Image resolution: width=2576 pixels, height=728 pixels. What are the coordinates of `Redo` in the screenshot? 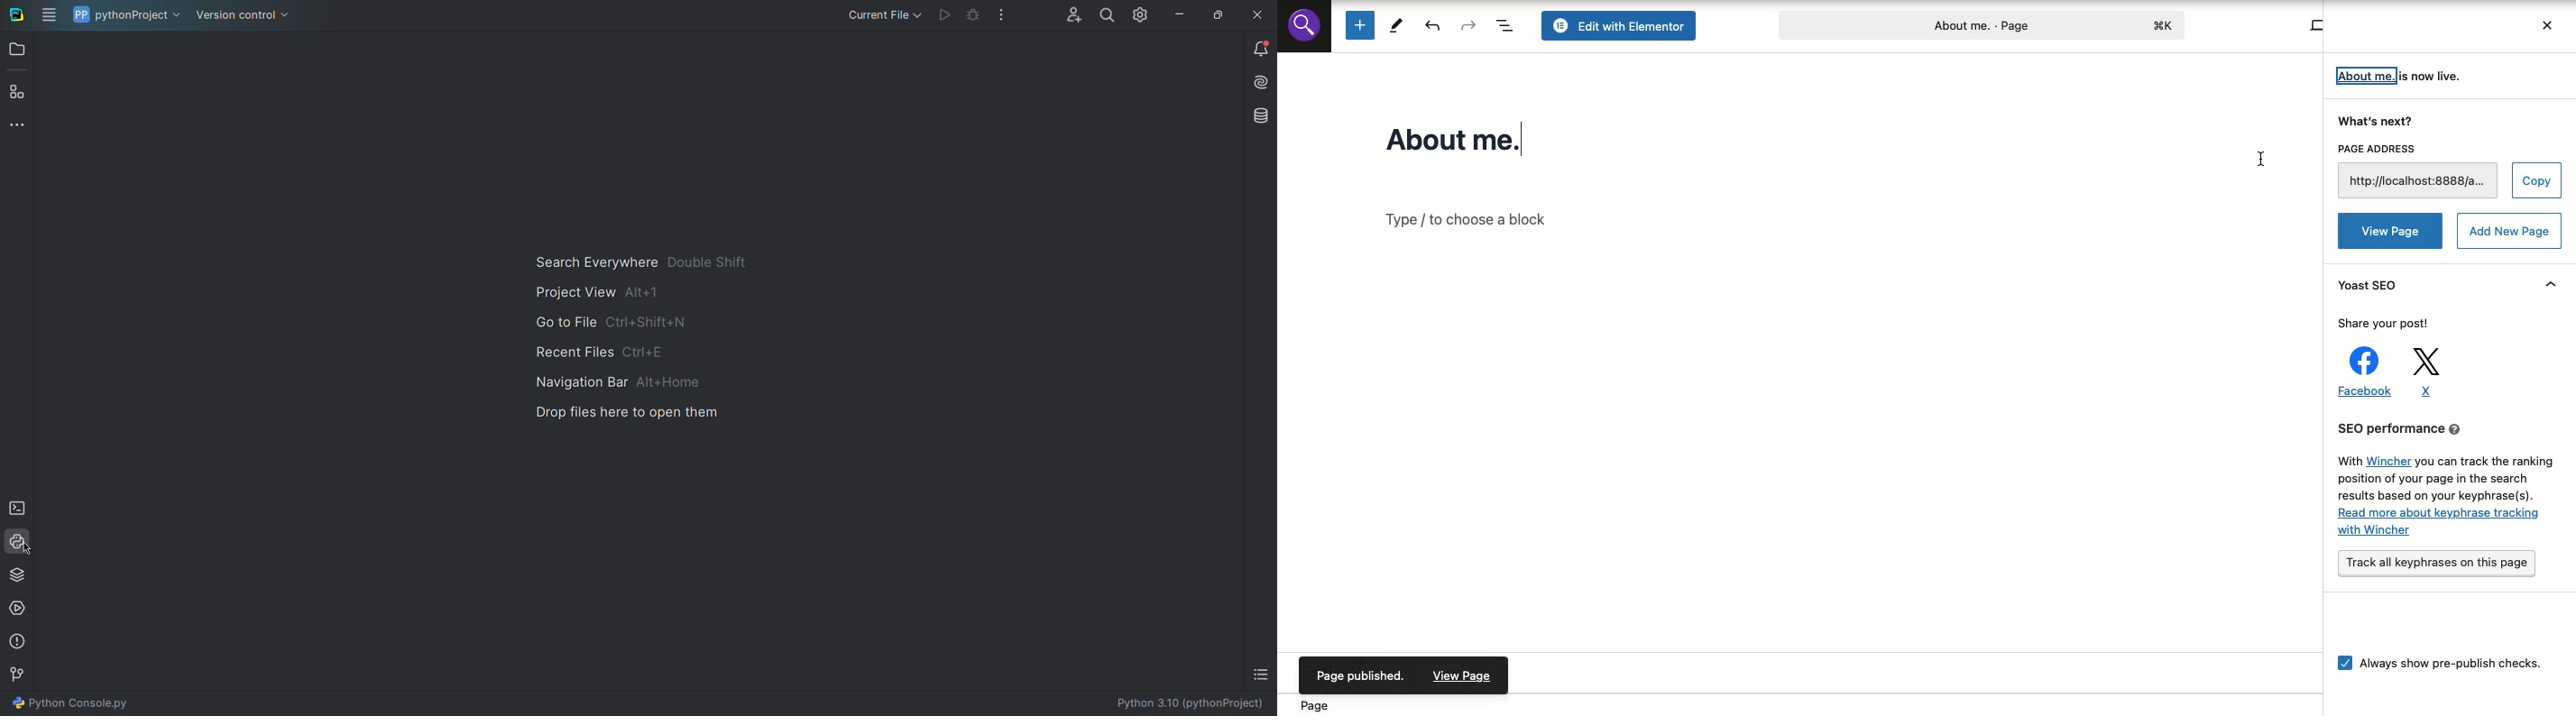 It's located at (1469, 25).